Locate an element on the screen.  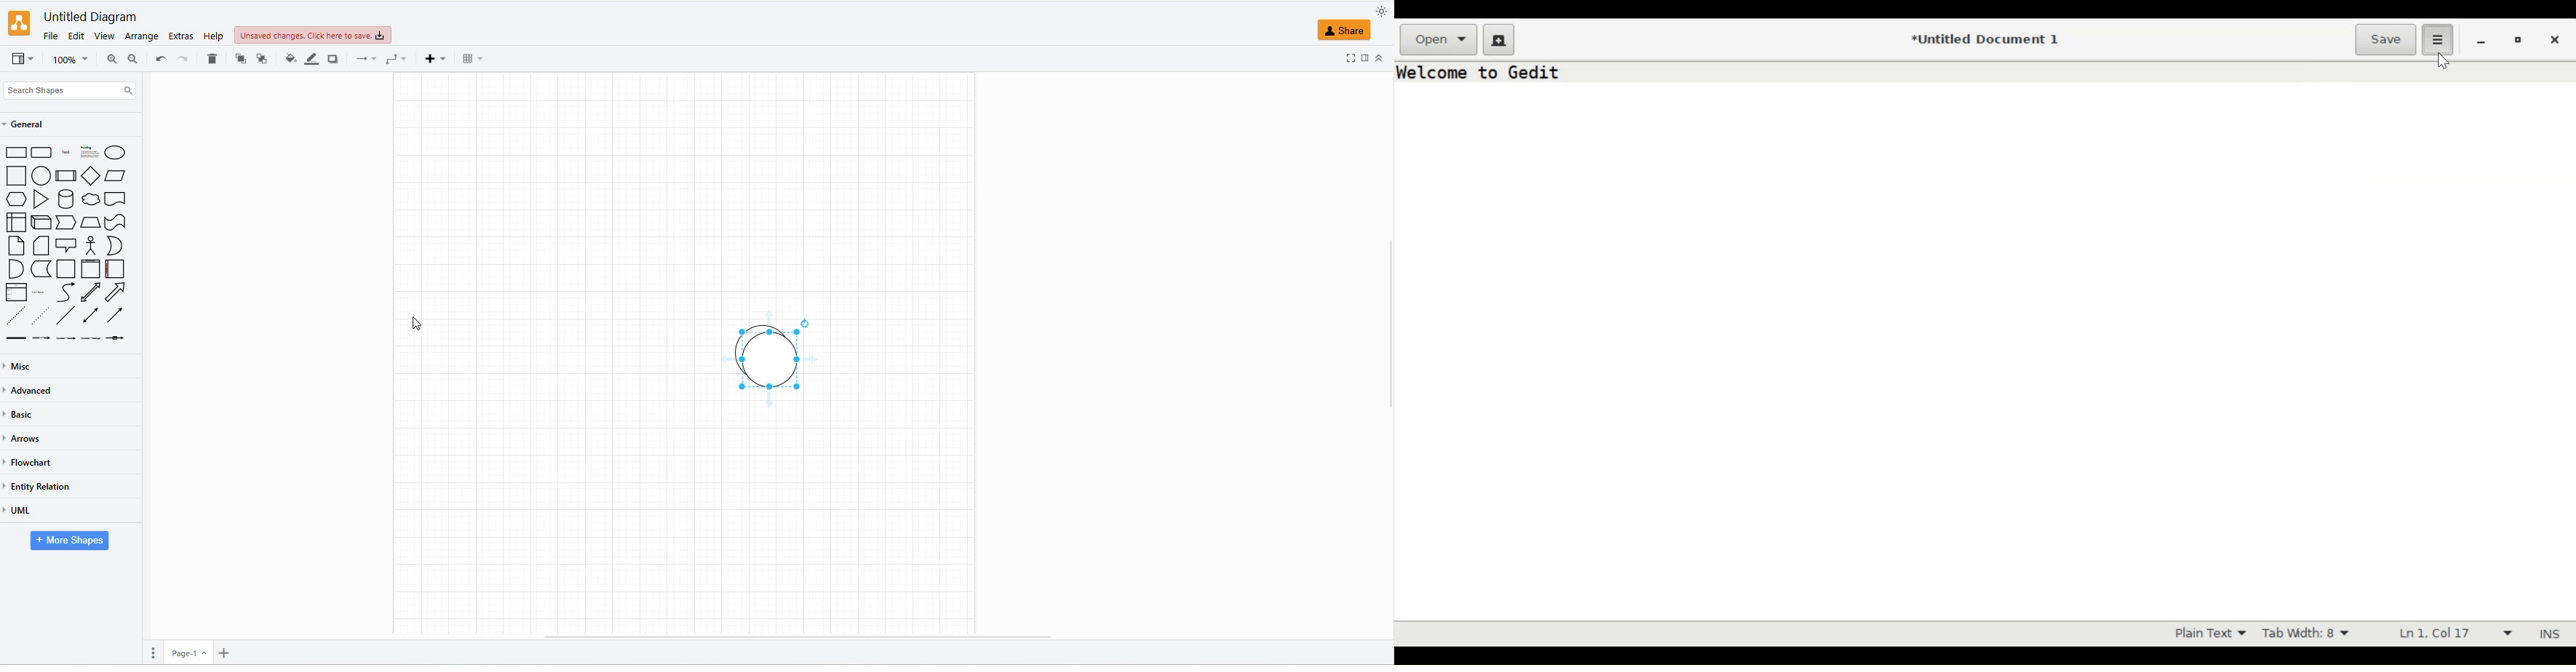
LOGO is located at coordinates (19, 22).